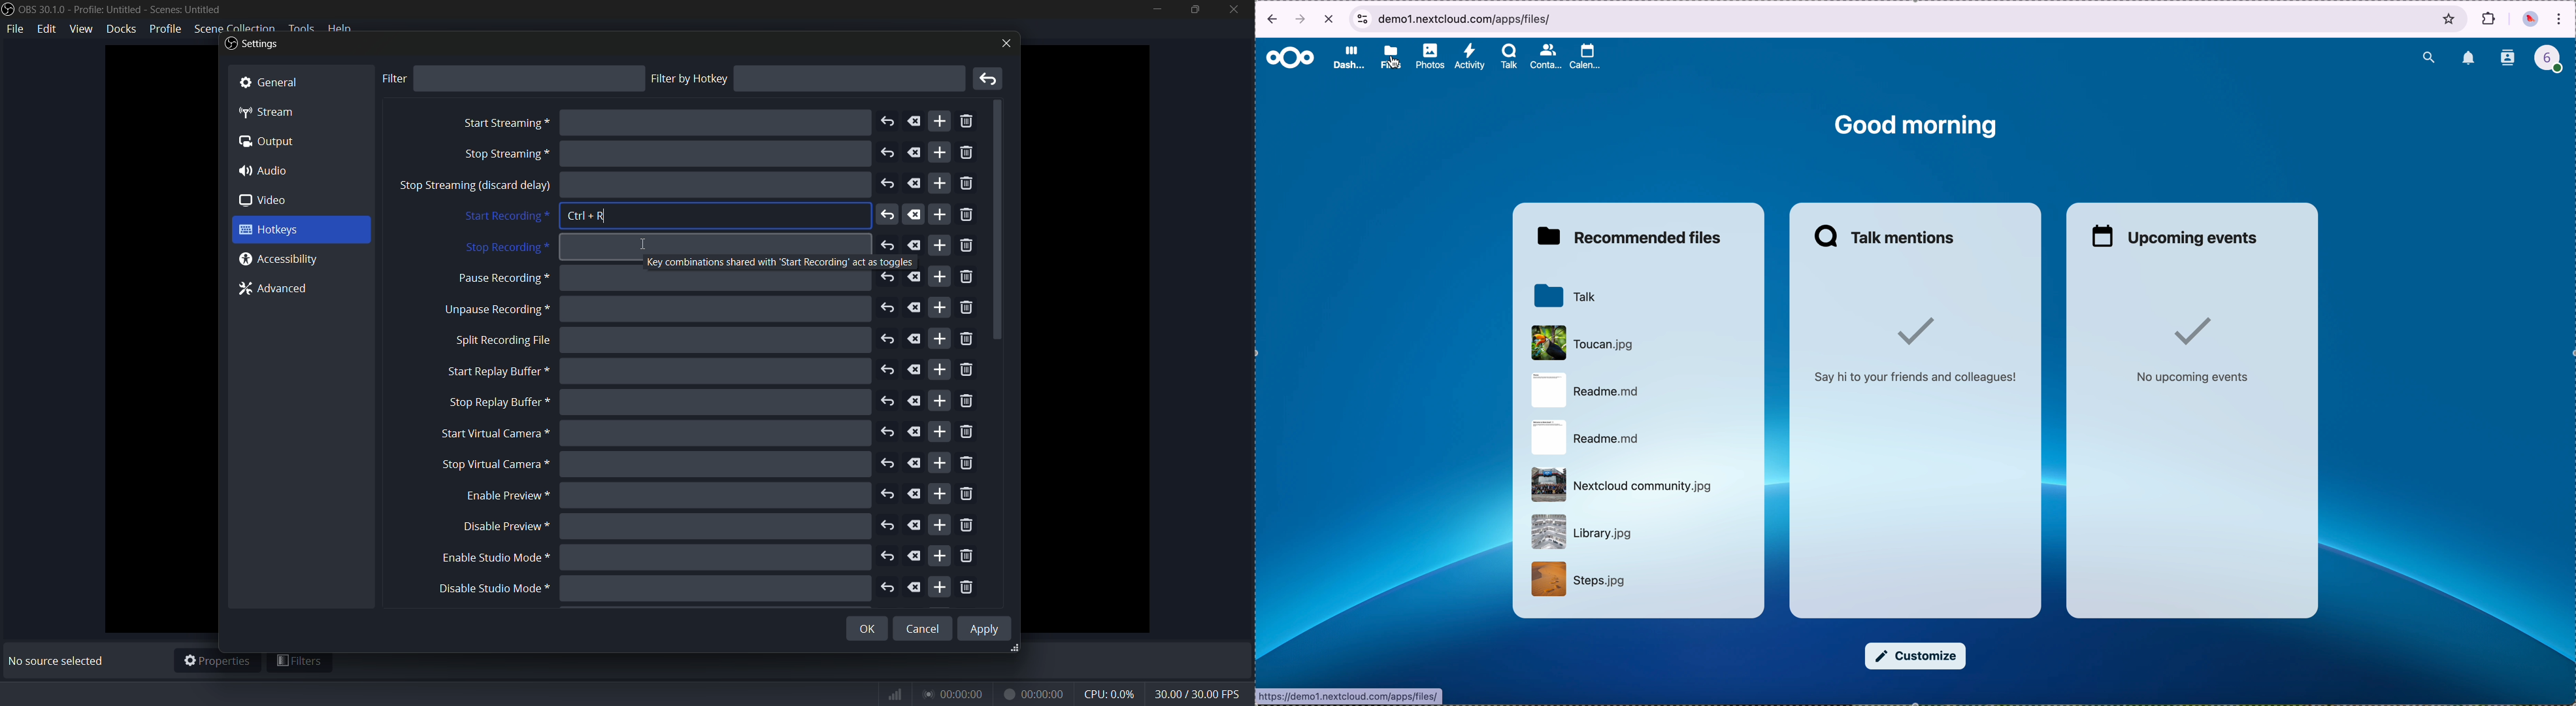 This screenshot has height=728, width=2576. I want to click on Cancel, so click(924, 624).